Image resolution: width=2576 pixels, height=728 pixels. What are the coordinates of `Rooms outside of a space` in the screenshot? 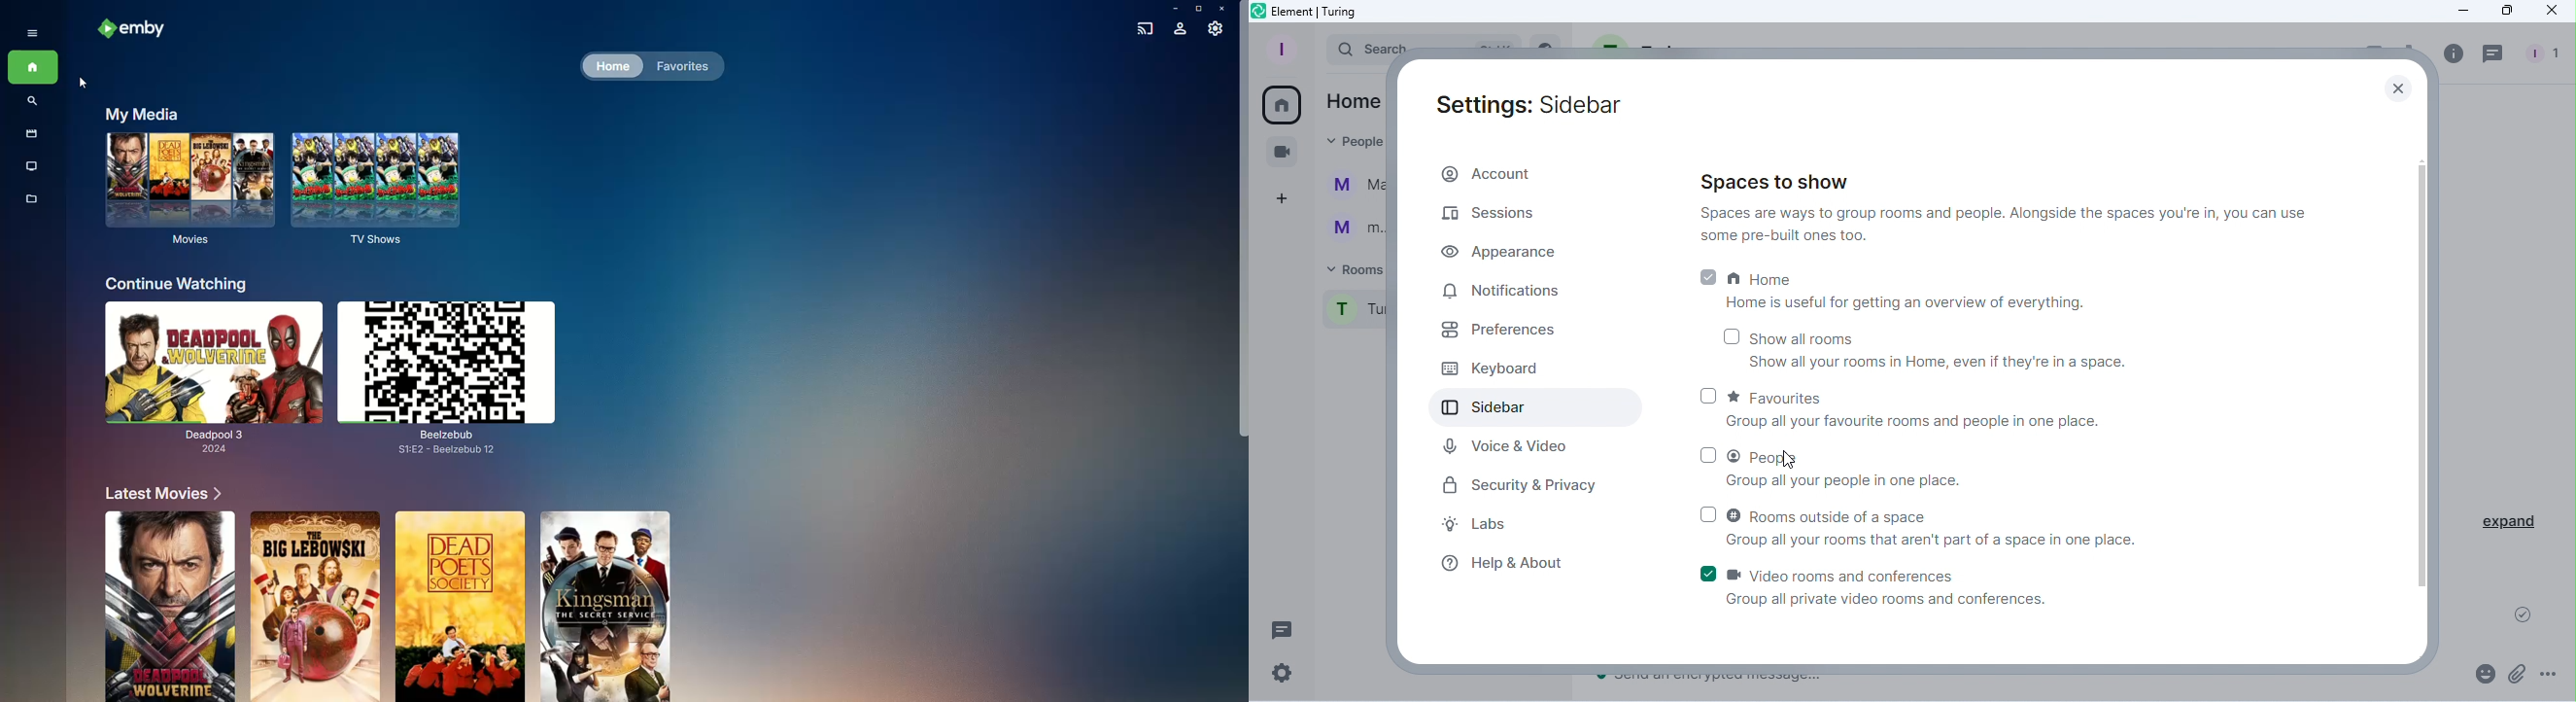 It's located at (1920, 525).